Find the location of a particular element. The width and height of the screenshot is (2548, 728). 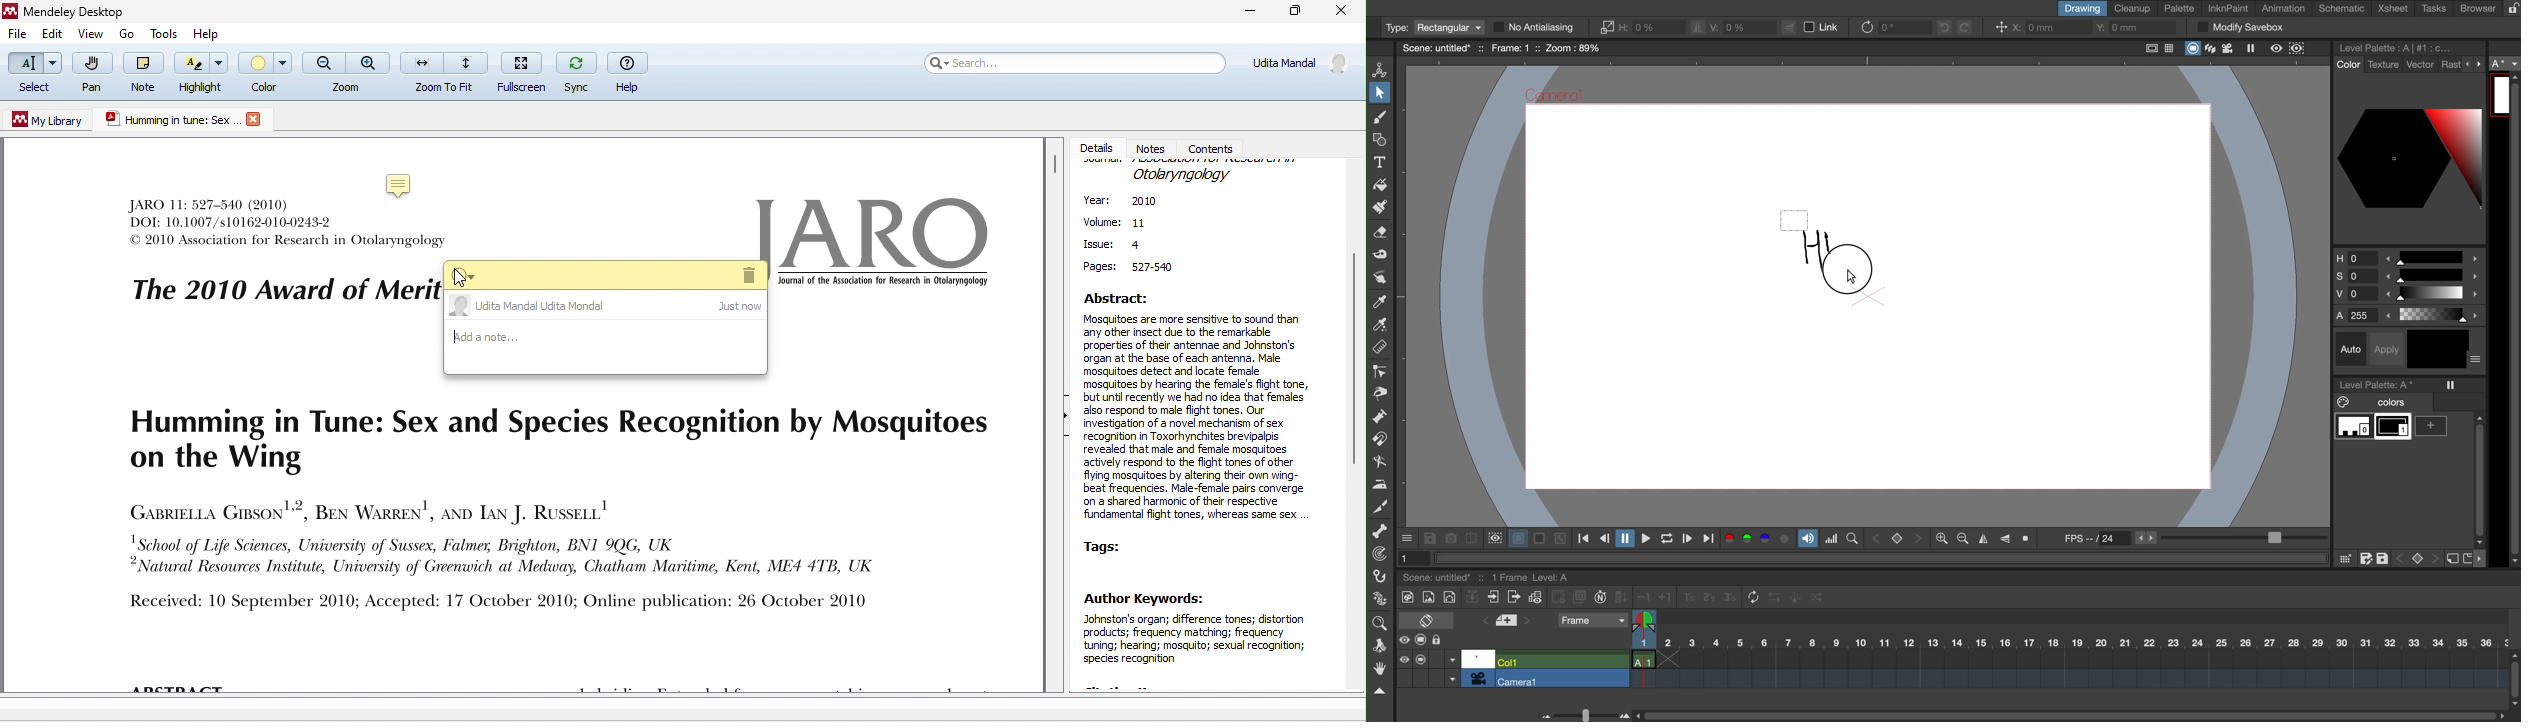

histogram is located at coordinates (1831, 538).